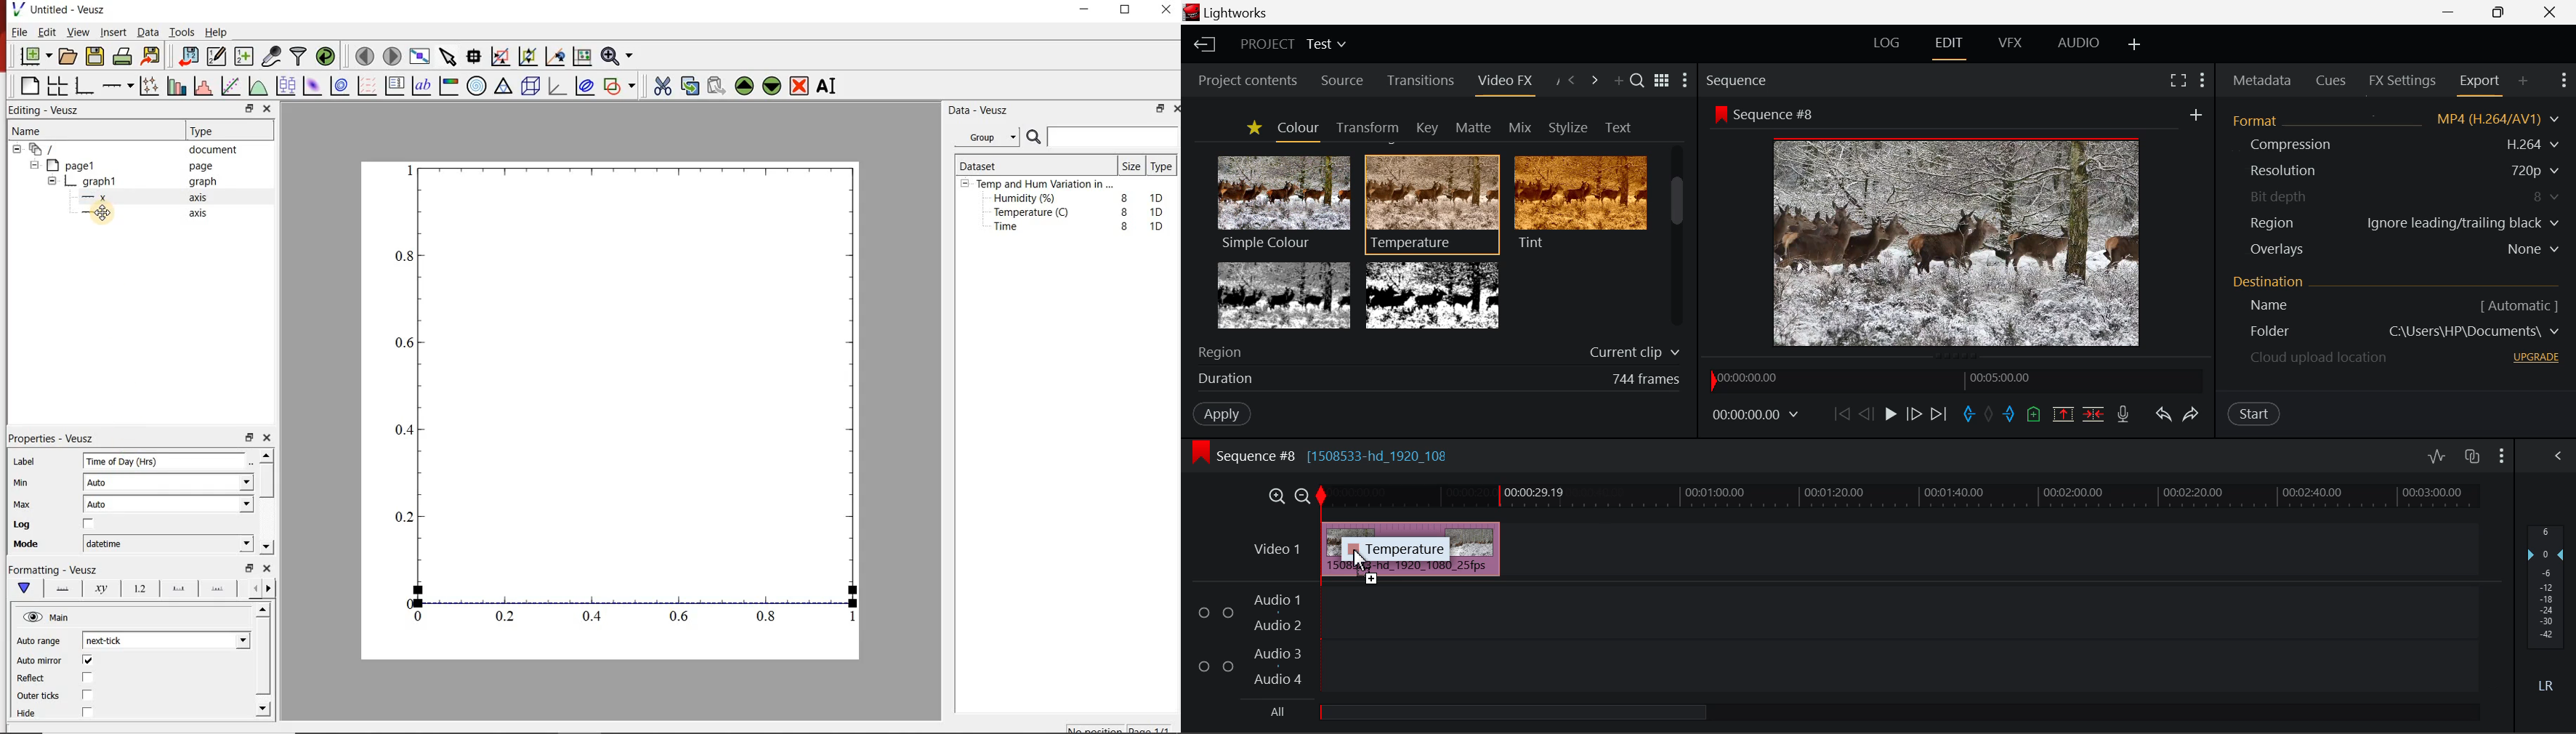 The image size is (2576, 756). I want to click on Remove all marks, so click(1988, 416).